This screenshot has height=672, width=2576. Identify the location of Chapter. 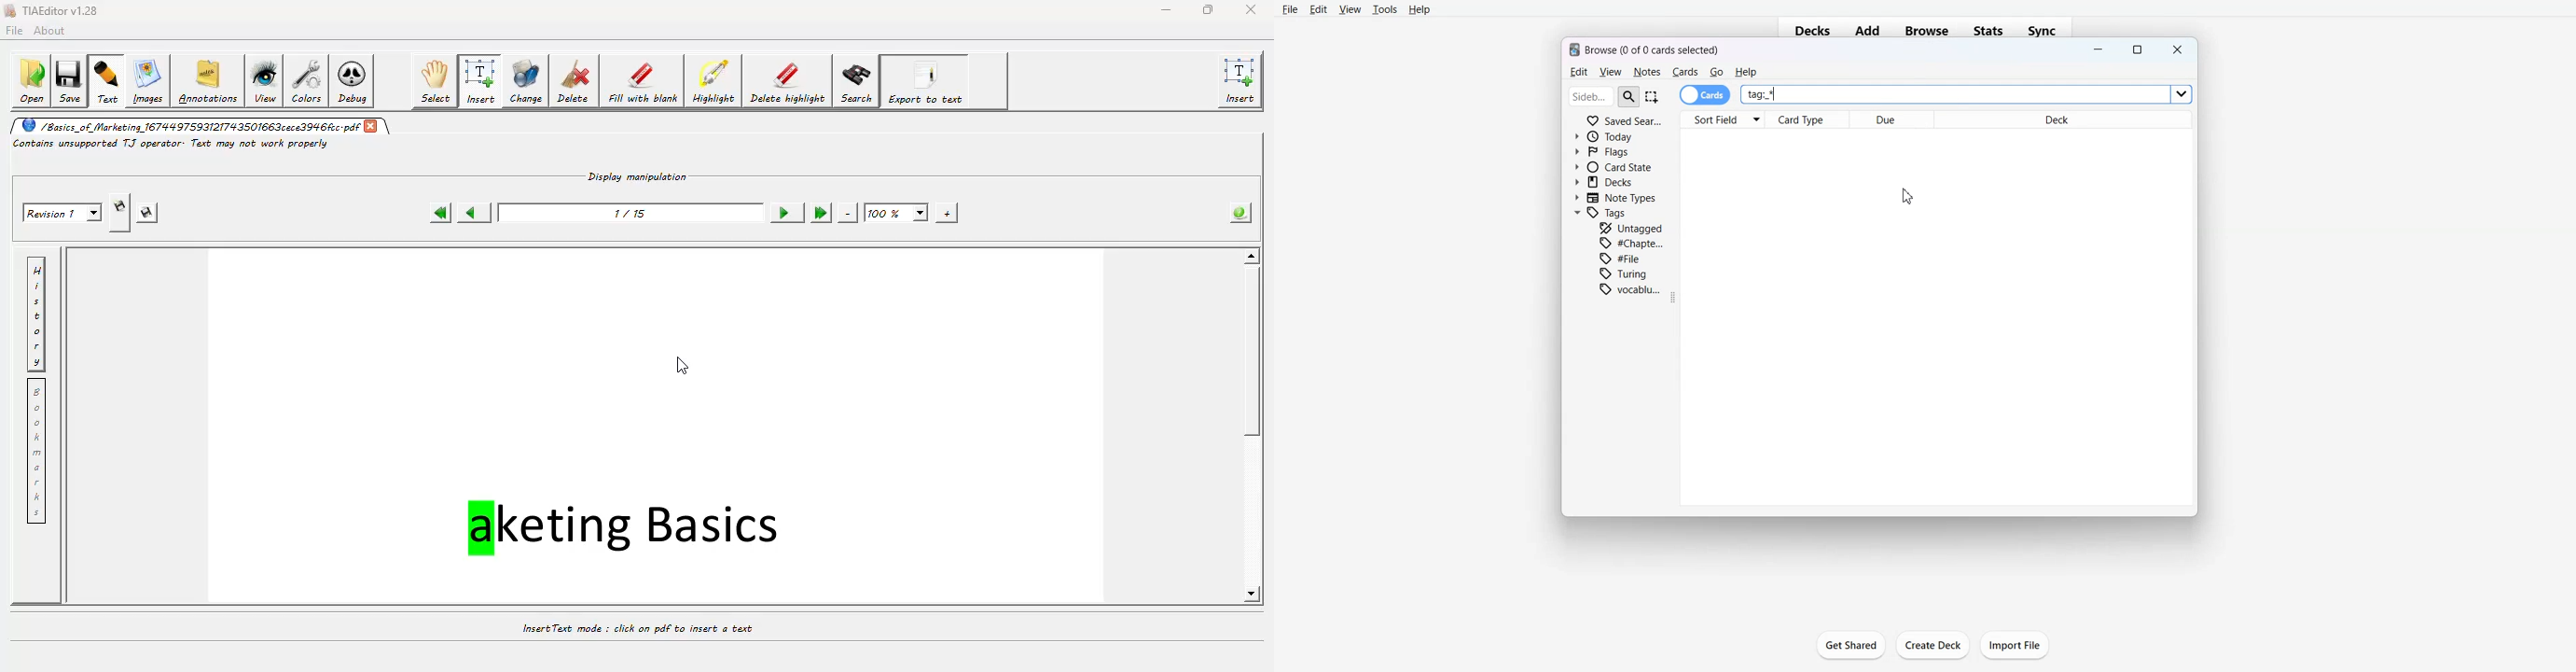
(1633, 242).